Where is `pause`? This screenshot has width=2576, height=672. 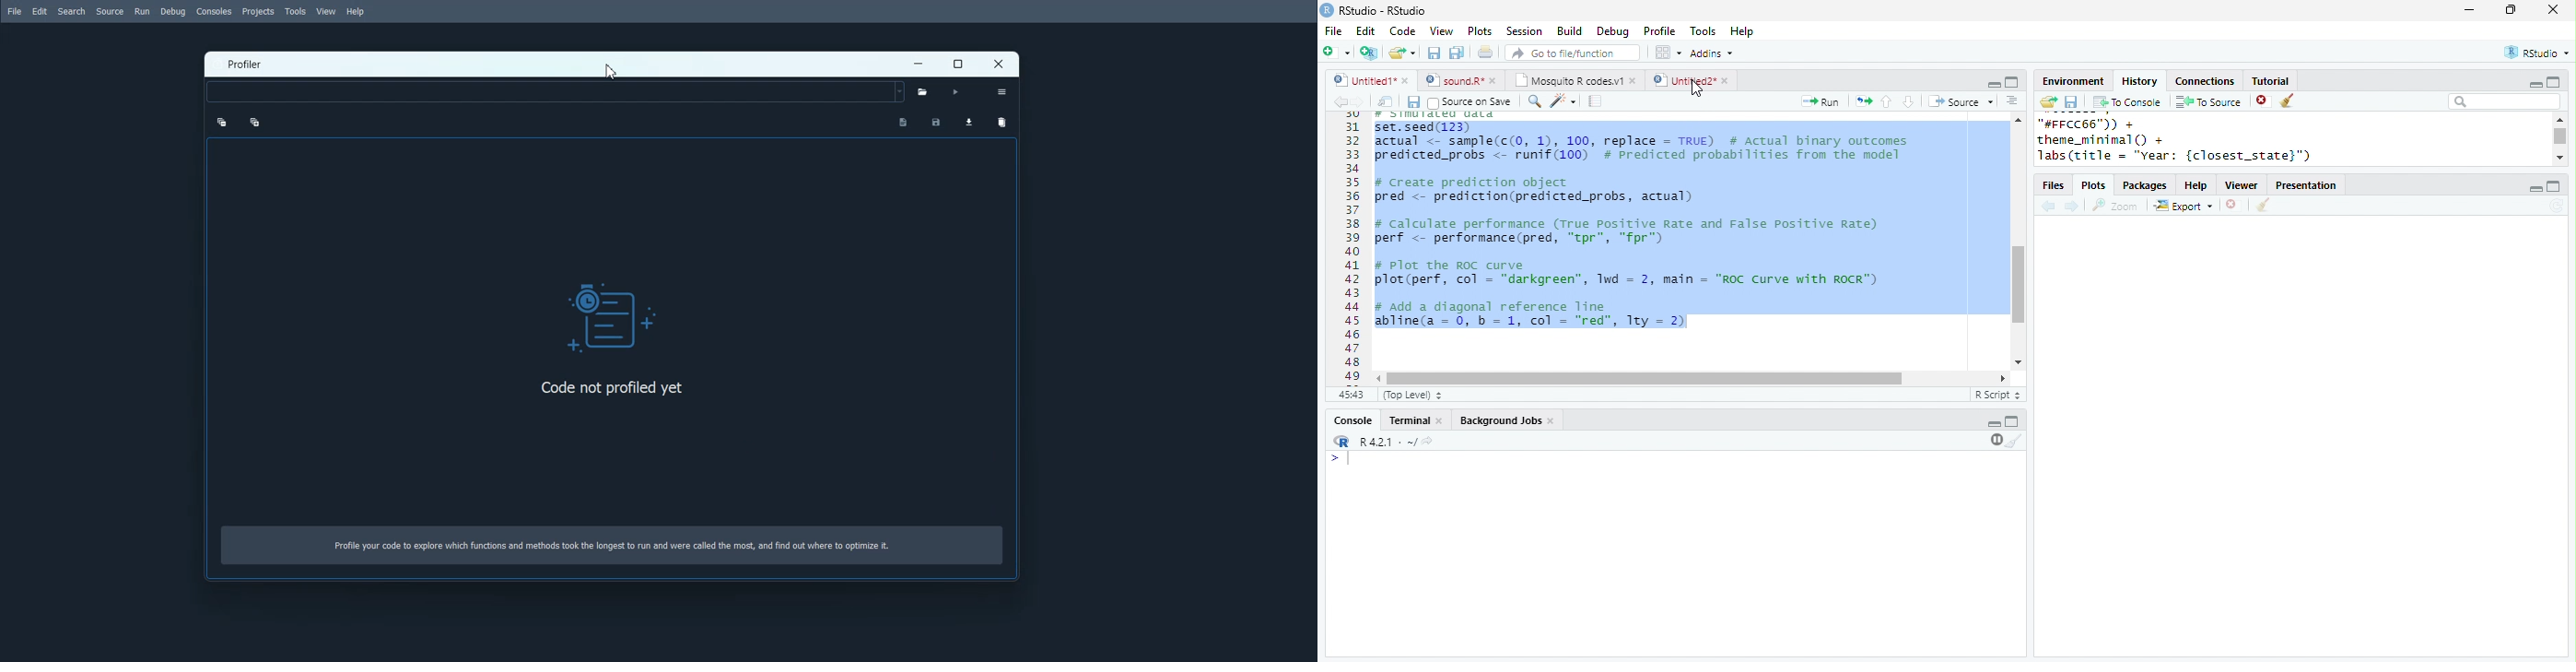
pause is located at coordinates (1995, 440).